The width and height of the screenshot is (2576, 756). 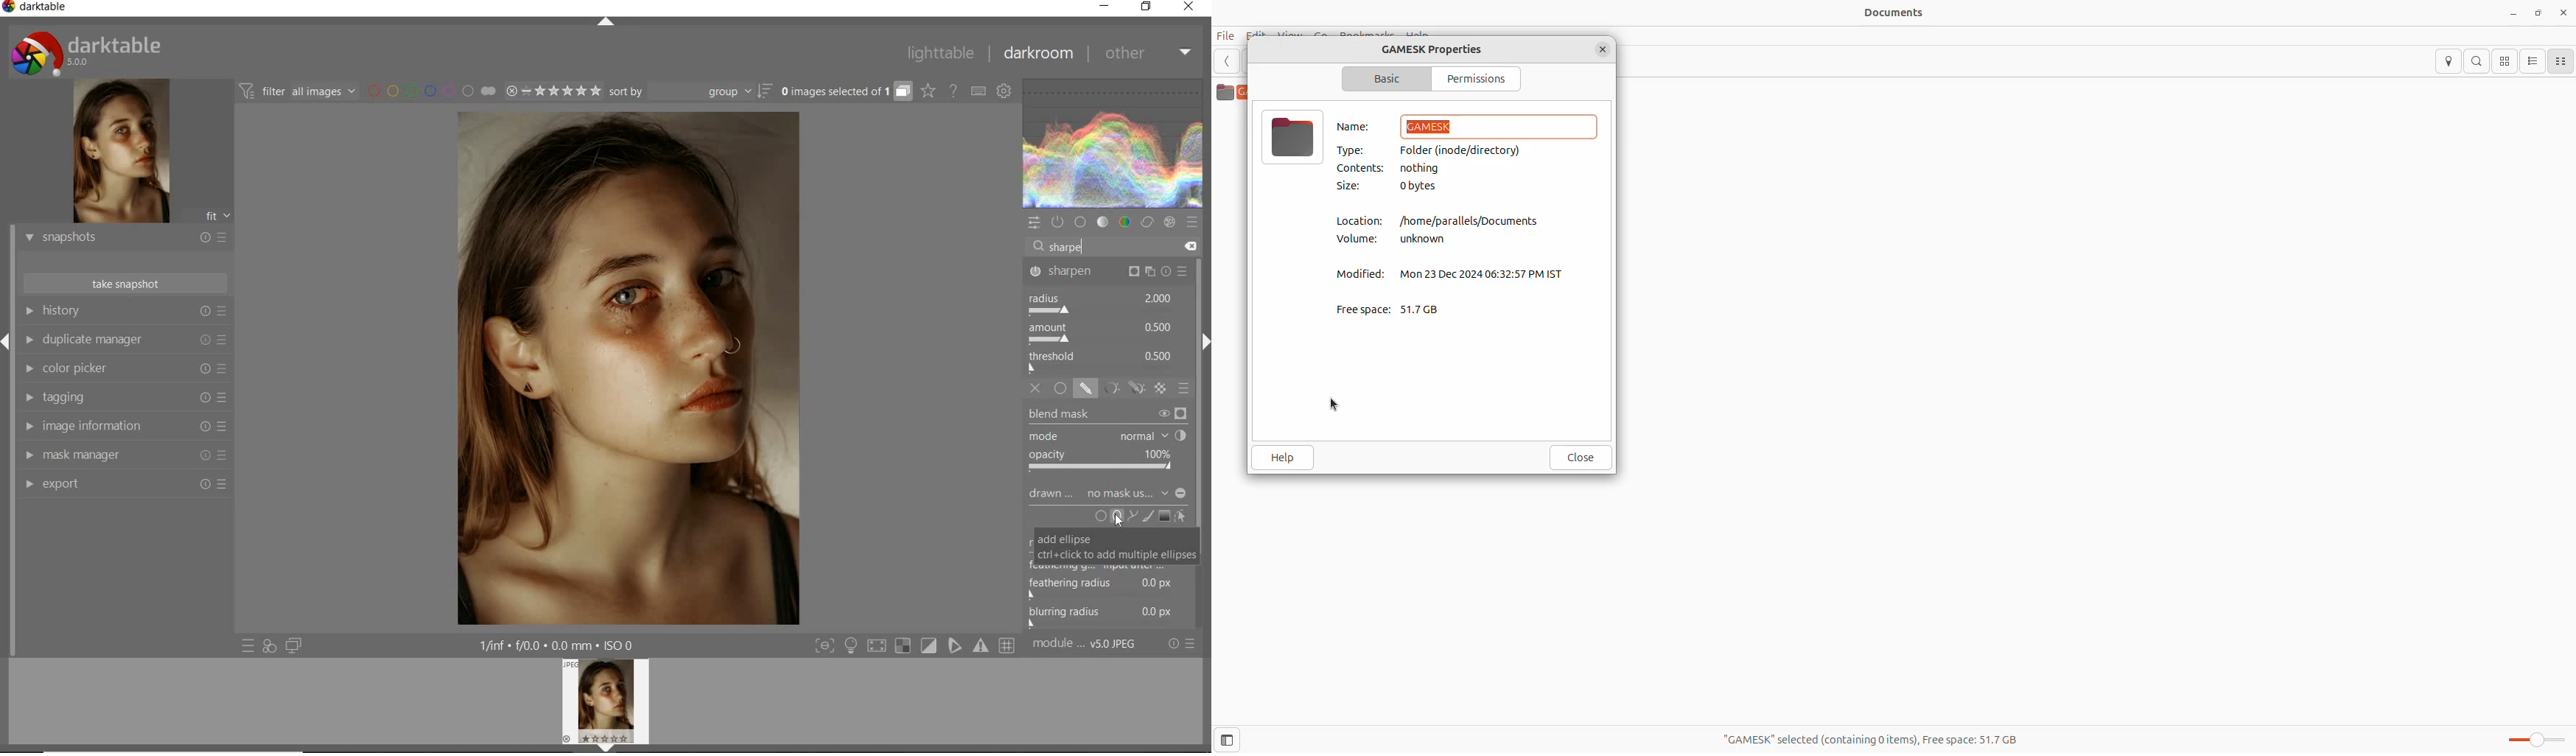 I want to click on toggle sidebar, so click(x=1234, y=738).